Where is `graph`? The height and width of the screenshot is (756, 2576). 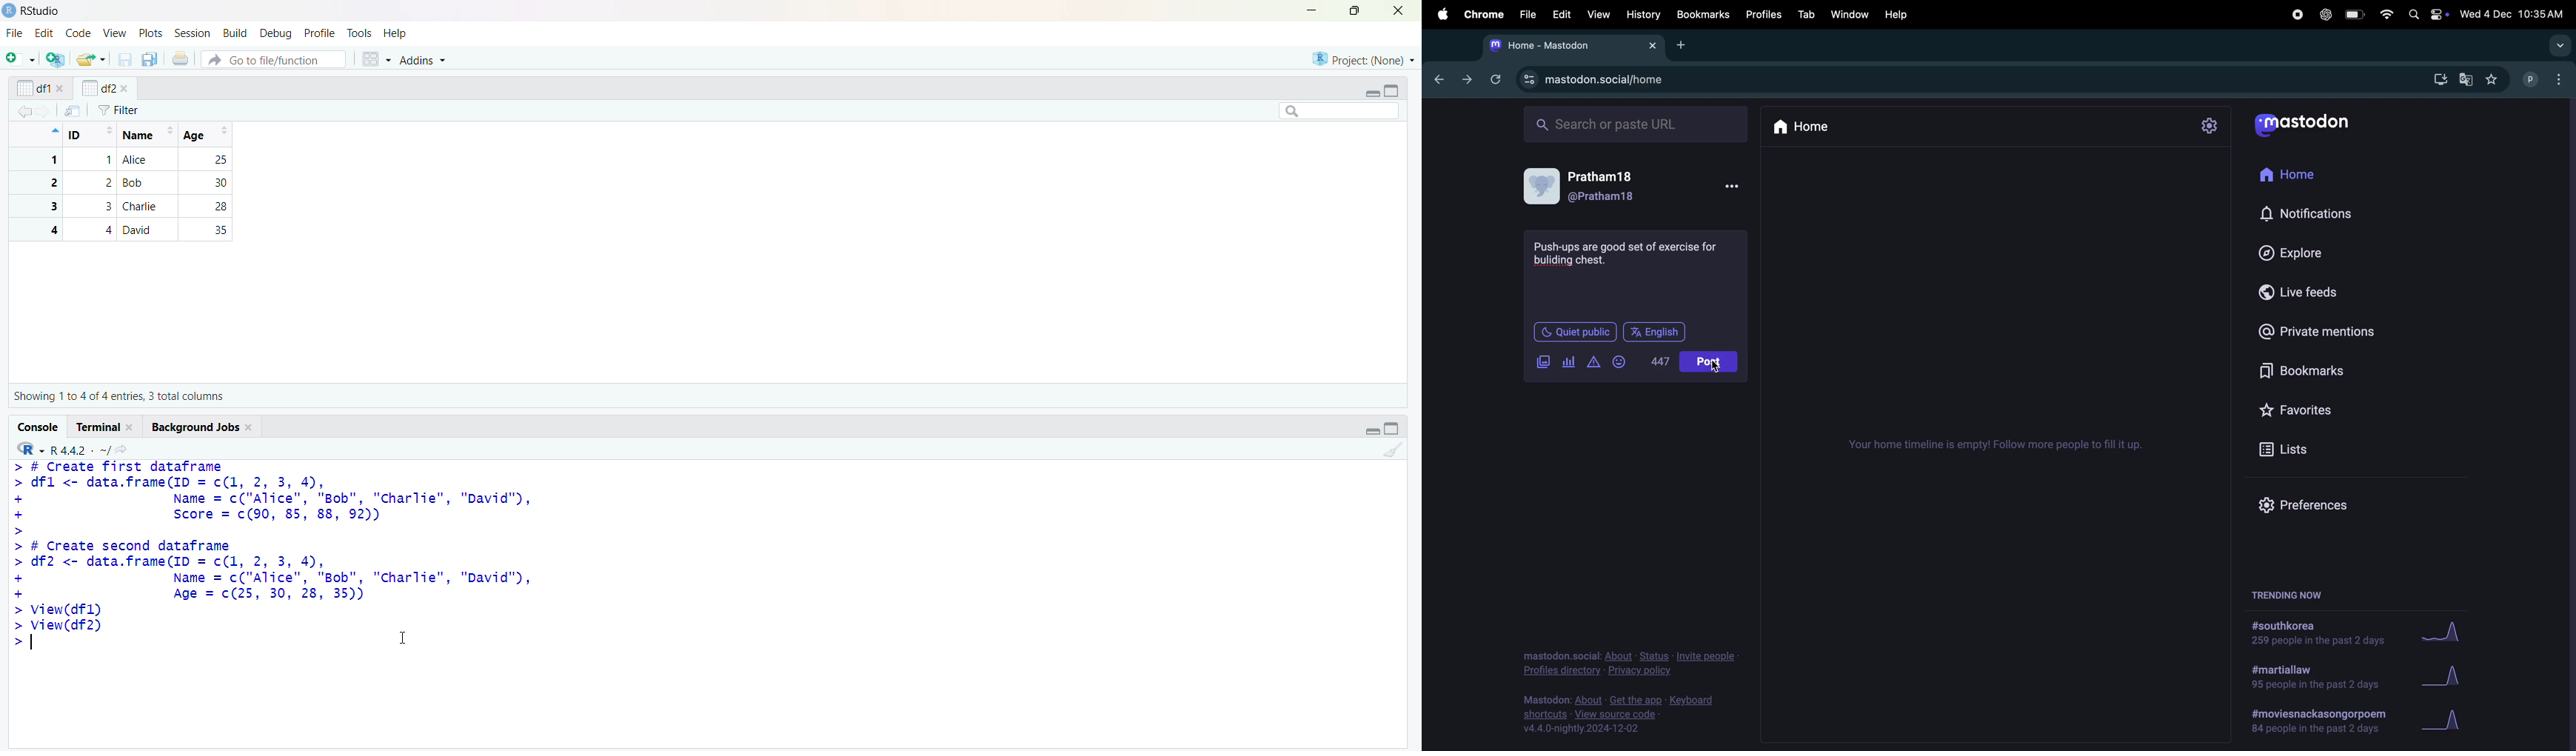 graph is located at coordinates (2444, 636).